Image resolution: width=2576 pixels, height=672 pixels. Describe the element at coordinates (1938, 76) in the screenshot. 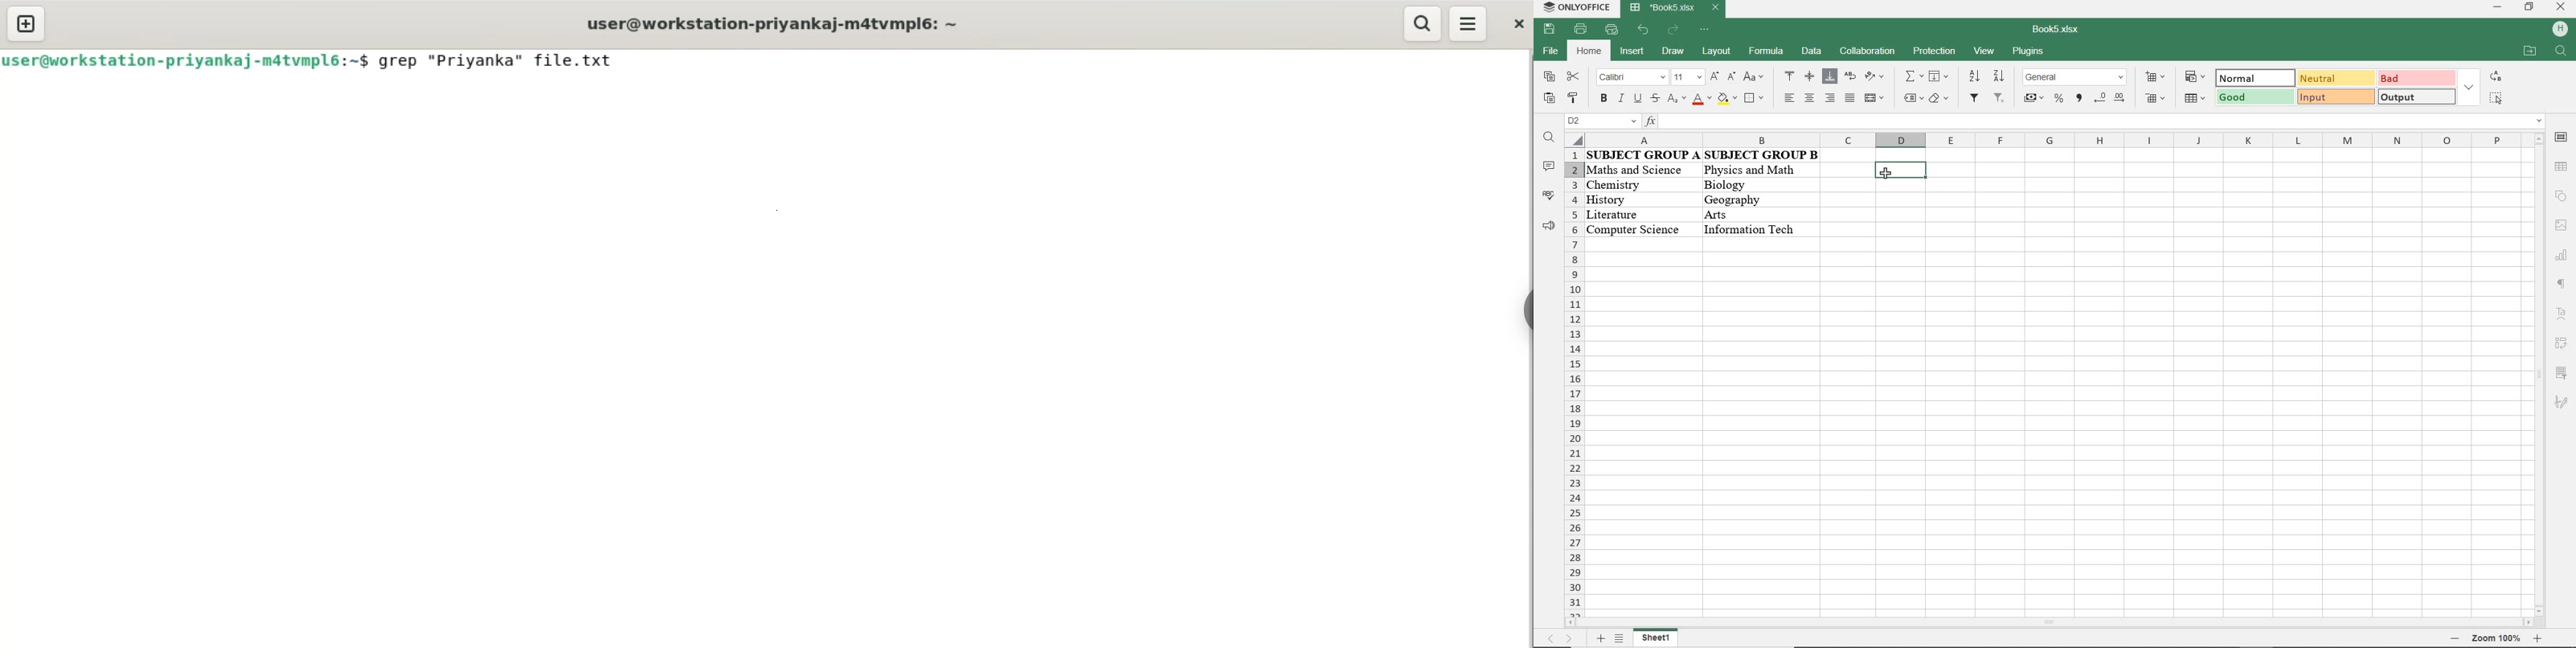

I see `fill` at that location.